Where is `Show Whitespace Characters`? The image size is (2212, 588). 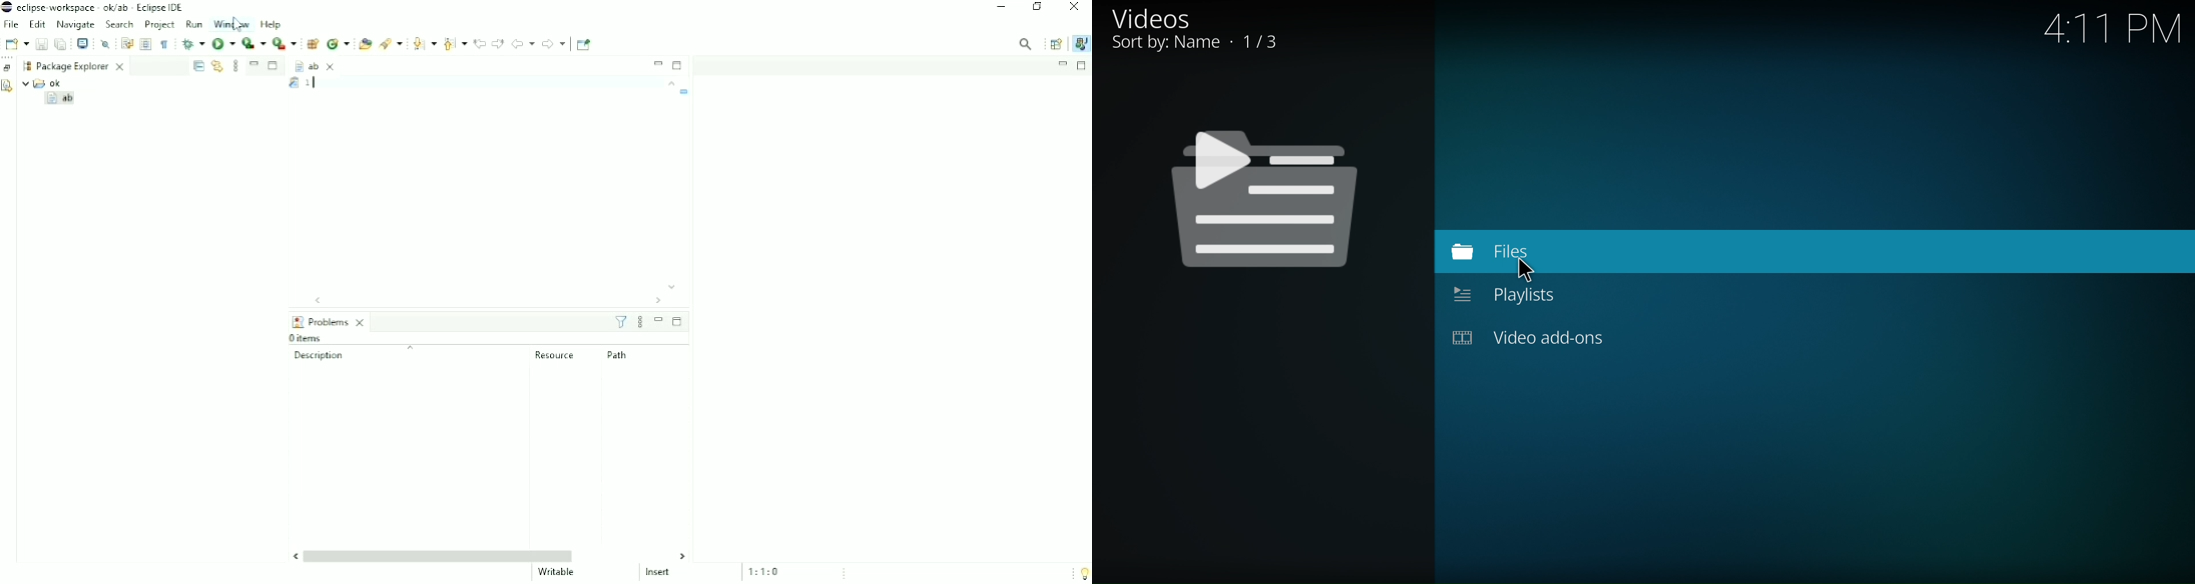
Show Whitespace Characters is located at coordinates (164, 44).